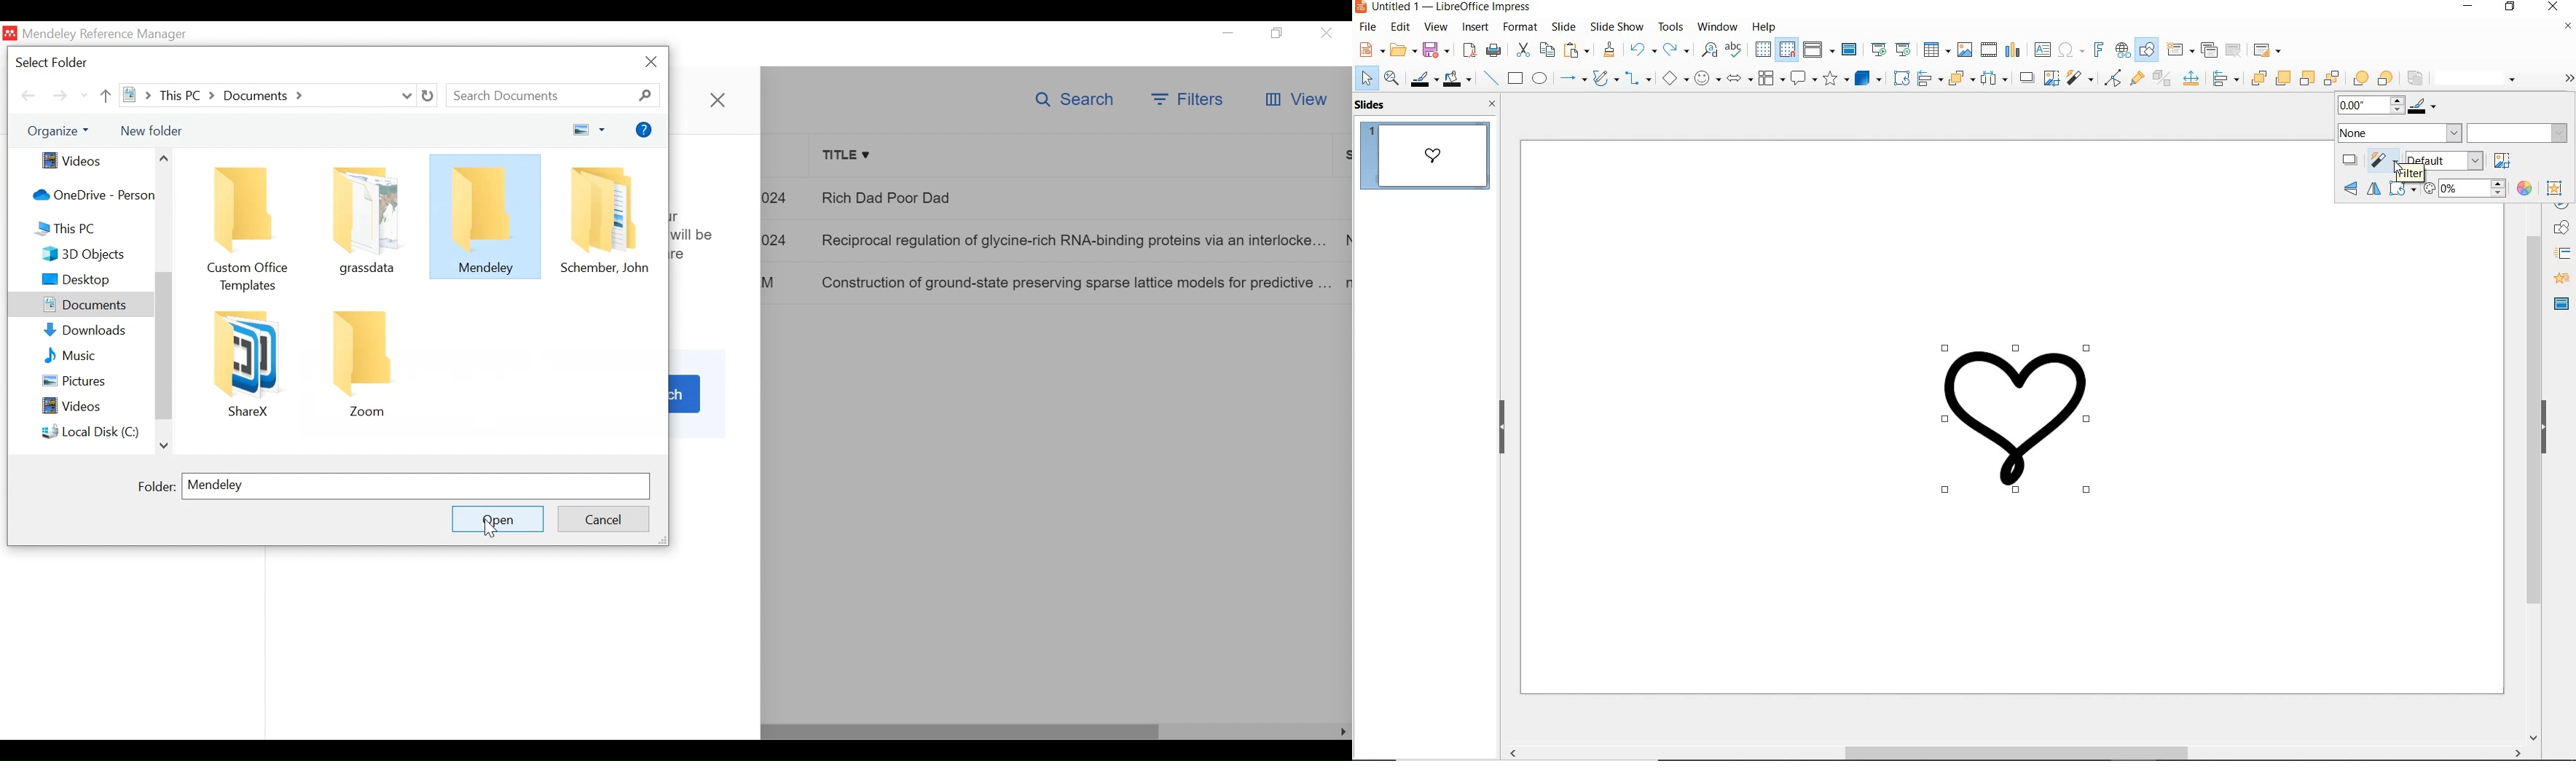  Describe the element at coordinates (1642, 50) in the screenshot. I see `undo` at that location.